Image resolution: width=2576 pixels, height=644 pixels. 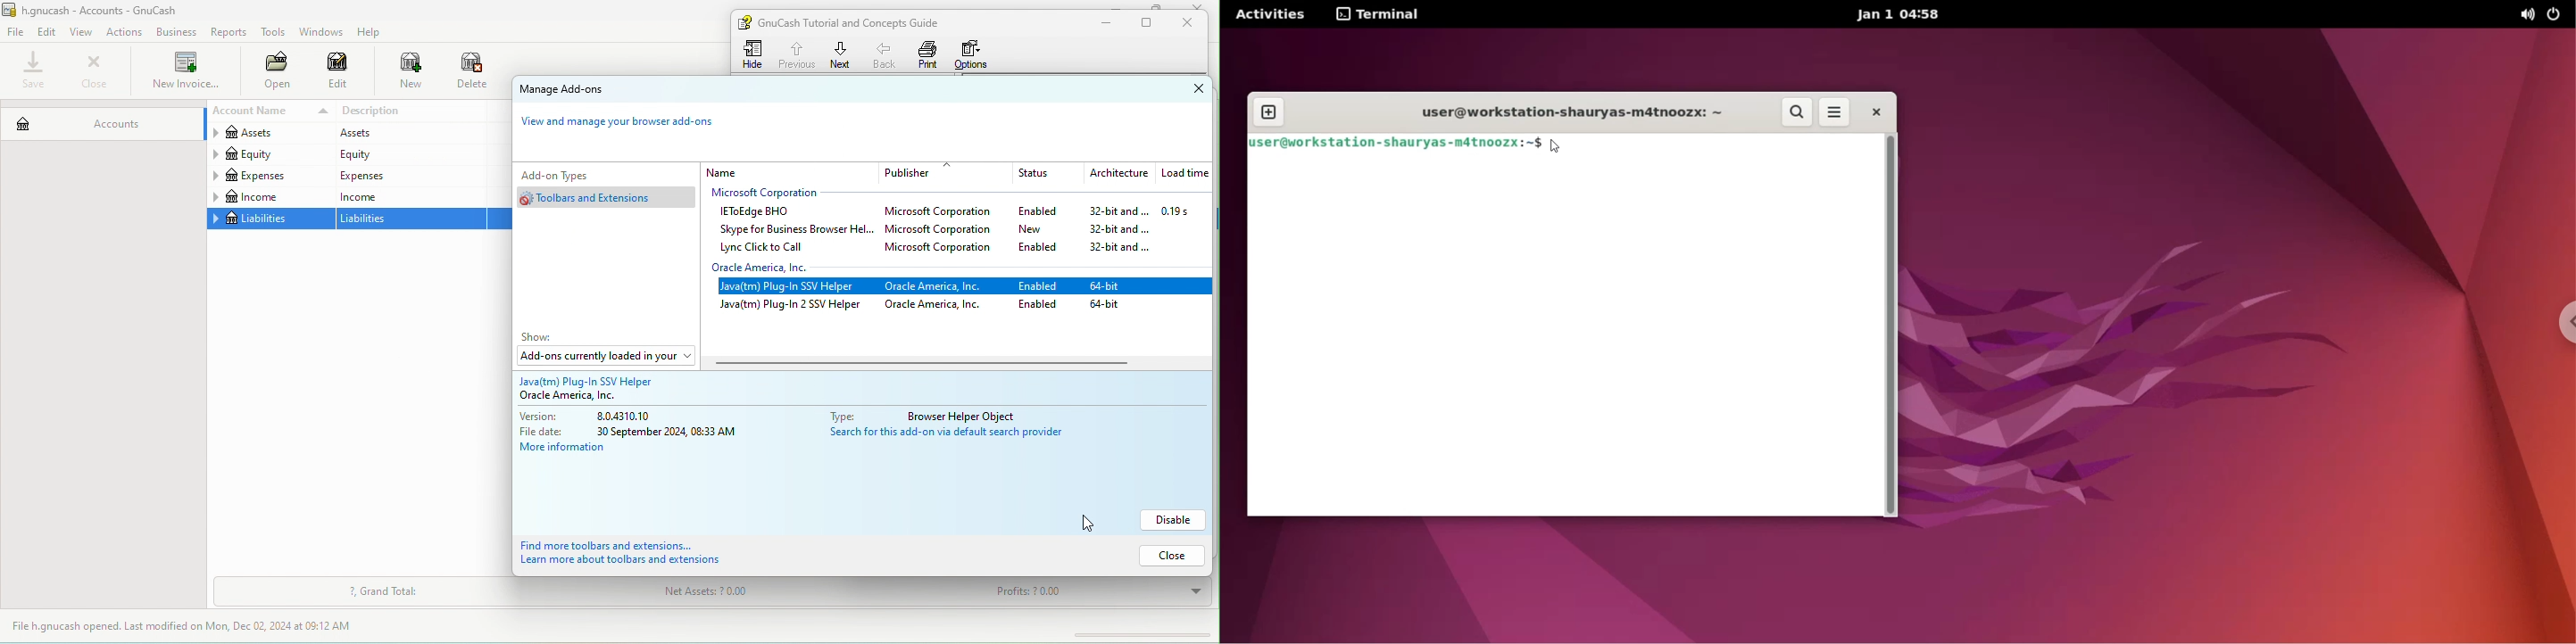 What do you see at coordinates (840, 417) in the screenshot?
I see `type ` at bounding box center [840, 417].